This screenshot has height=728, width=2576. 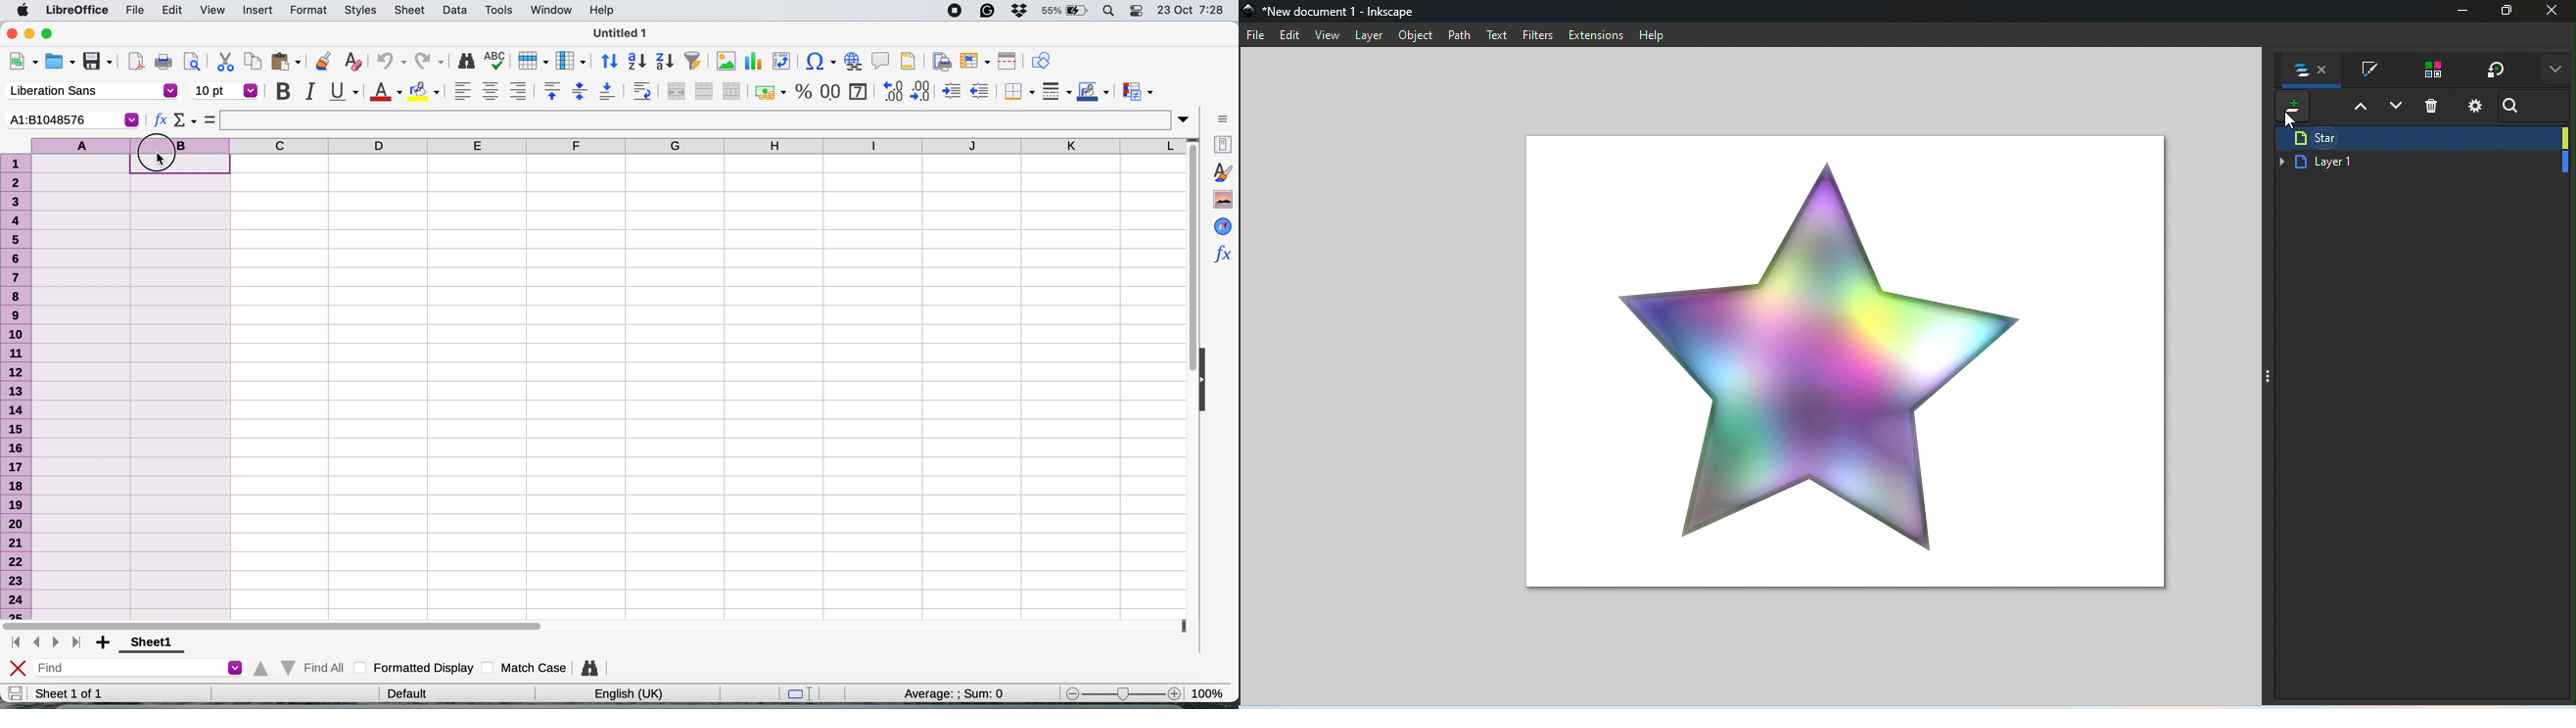 What do you see at coordinates (31, 34) in the screenshot?
I see `minimise` at bounding box center [31, 34].